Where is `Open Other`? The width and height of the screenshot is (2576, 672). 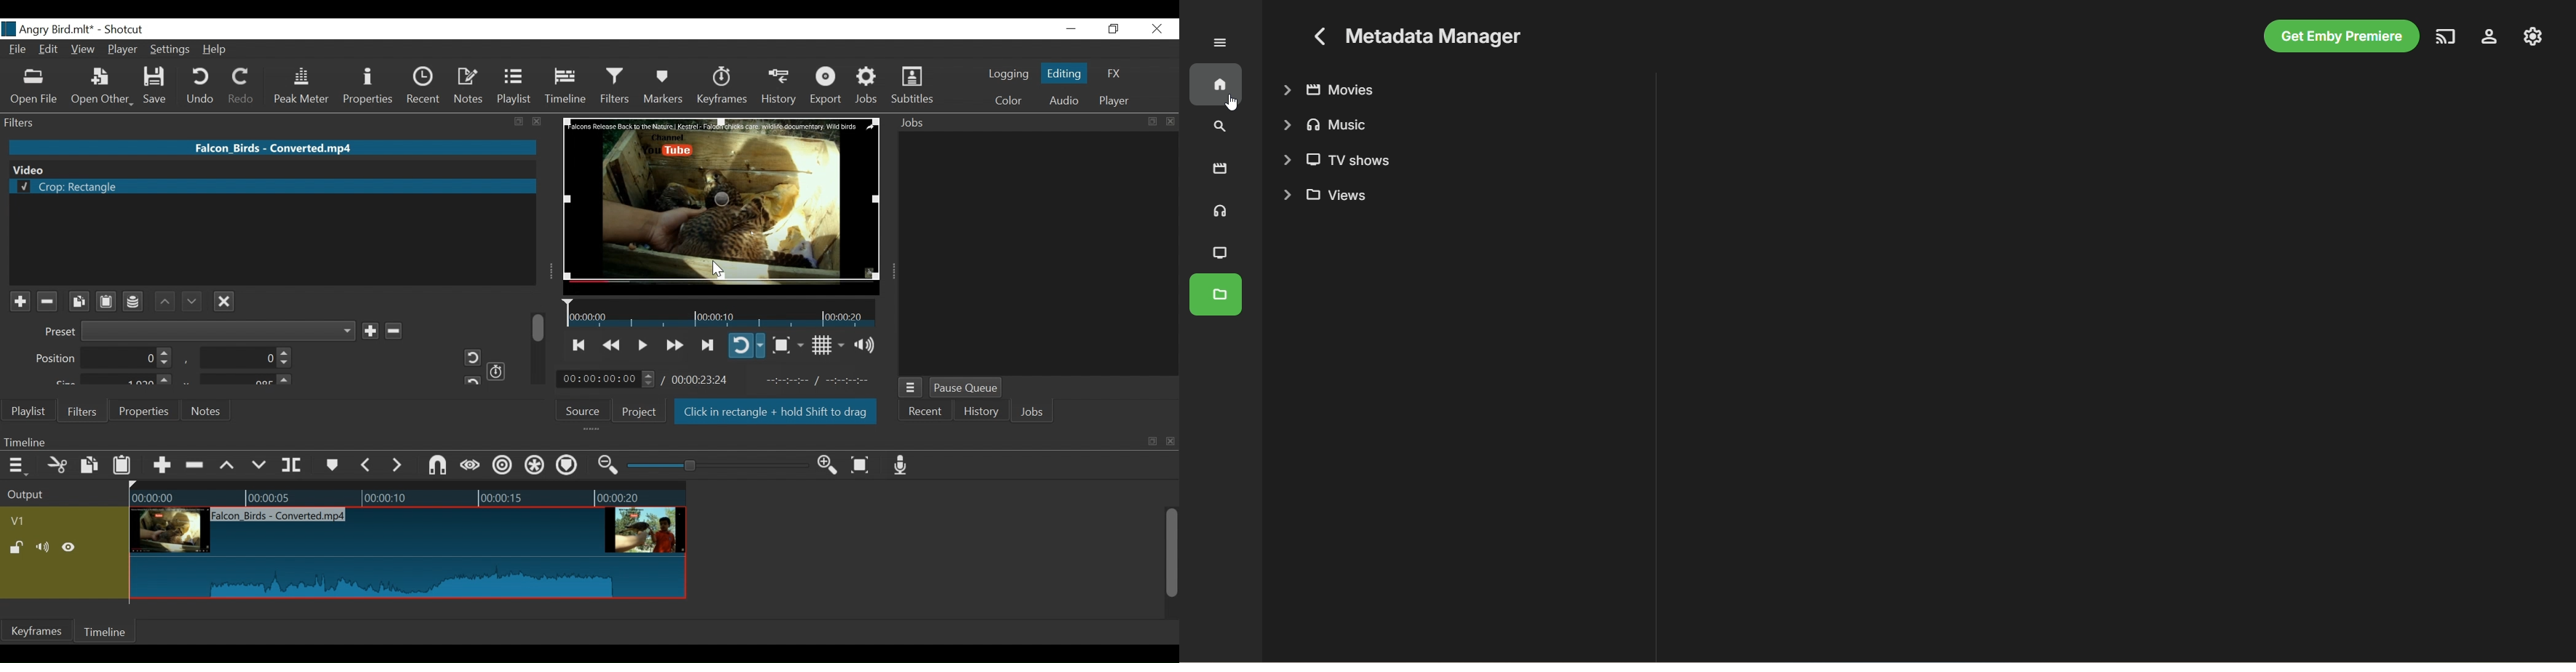
Open Other is located at coordinates (102, 87).